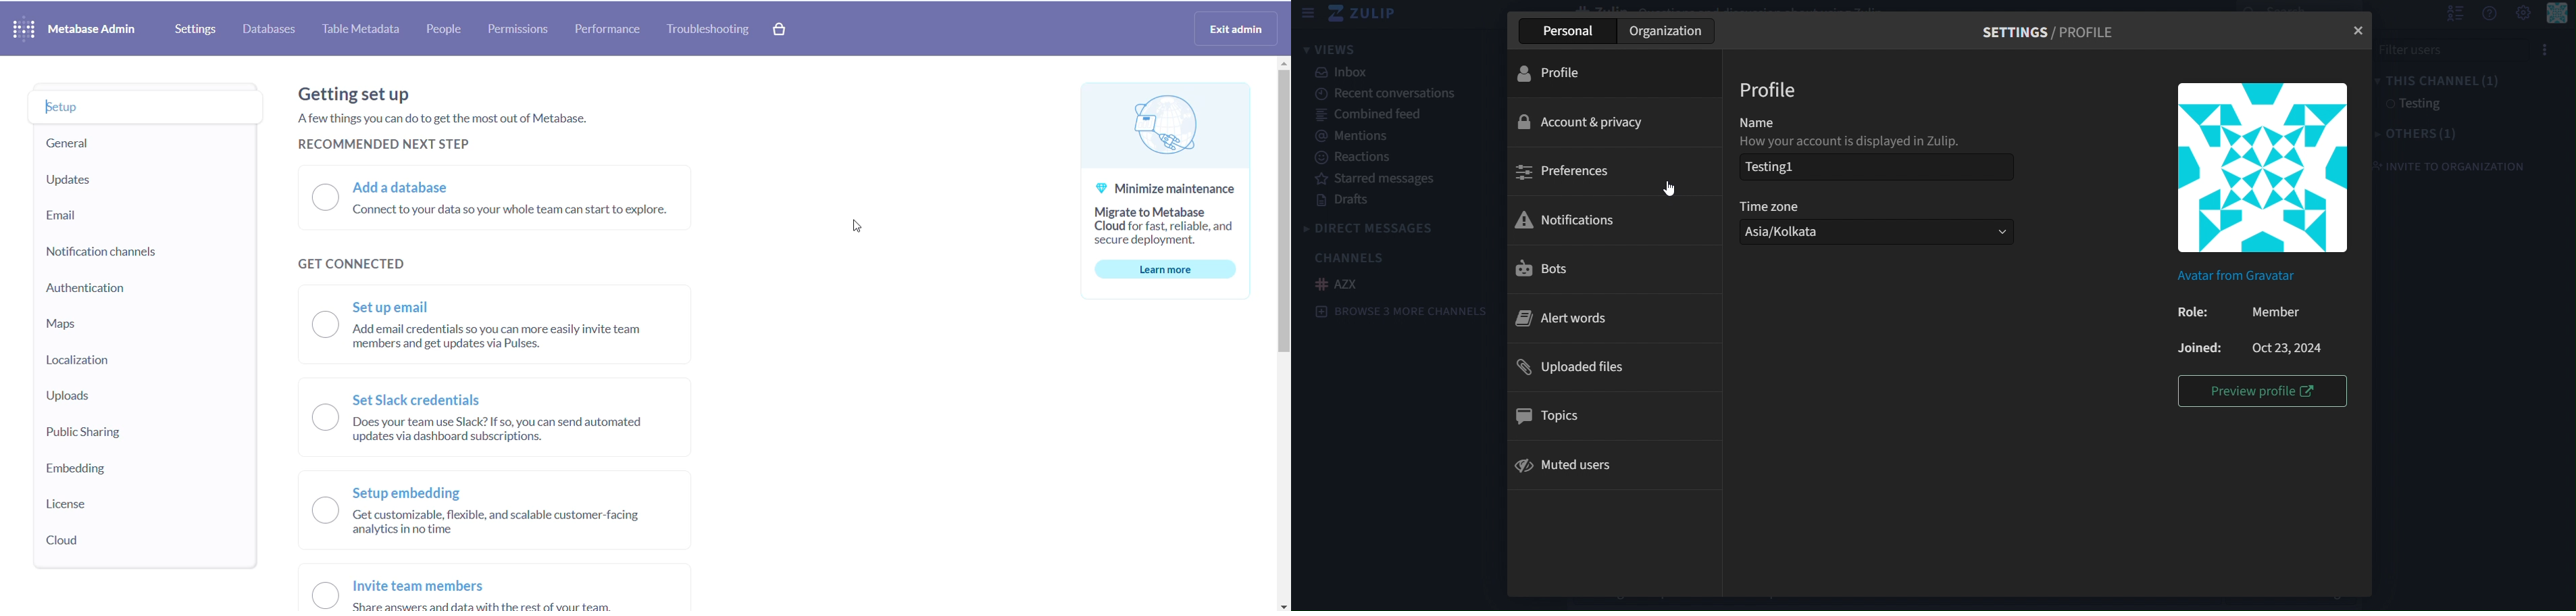  Describe the element at coordinates (1355, 137) in the screenshot. I see `mentions` at that location.